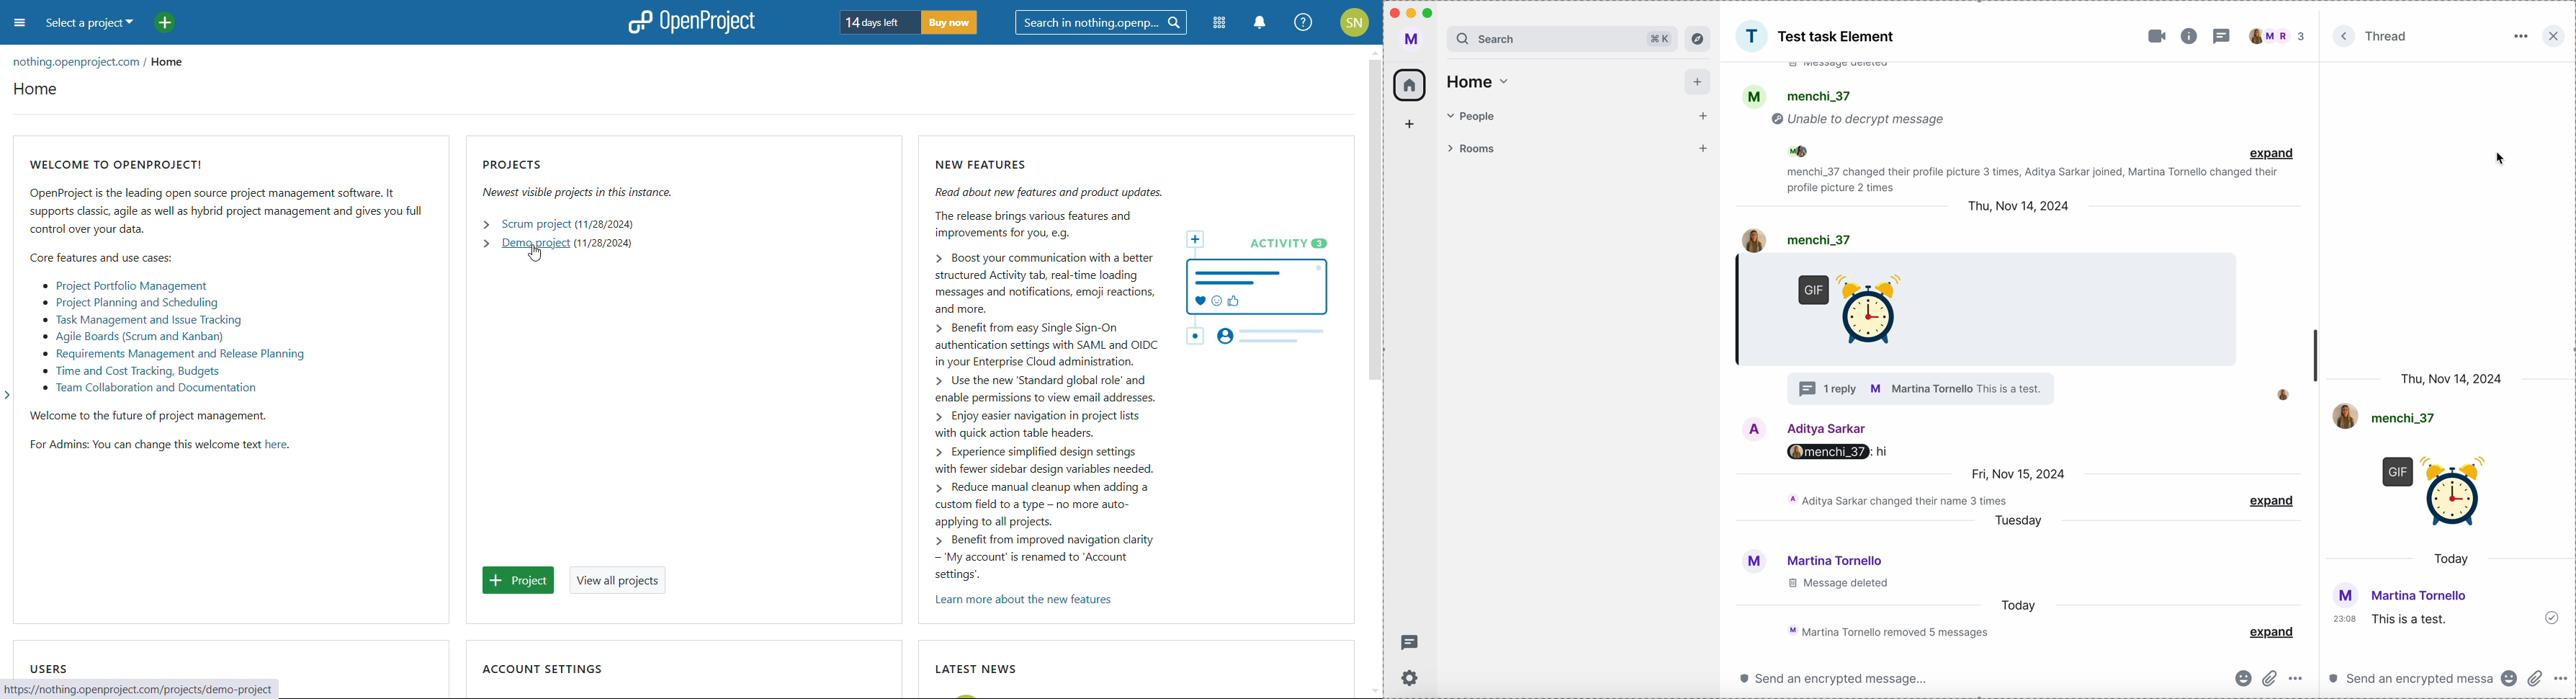 Image resolution: width=2576 pixels, height=700 pixels. What do you see at coordinates (2388, 36) in the screenshot?
I see `thread` at bounding box center [2388, 36].